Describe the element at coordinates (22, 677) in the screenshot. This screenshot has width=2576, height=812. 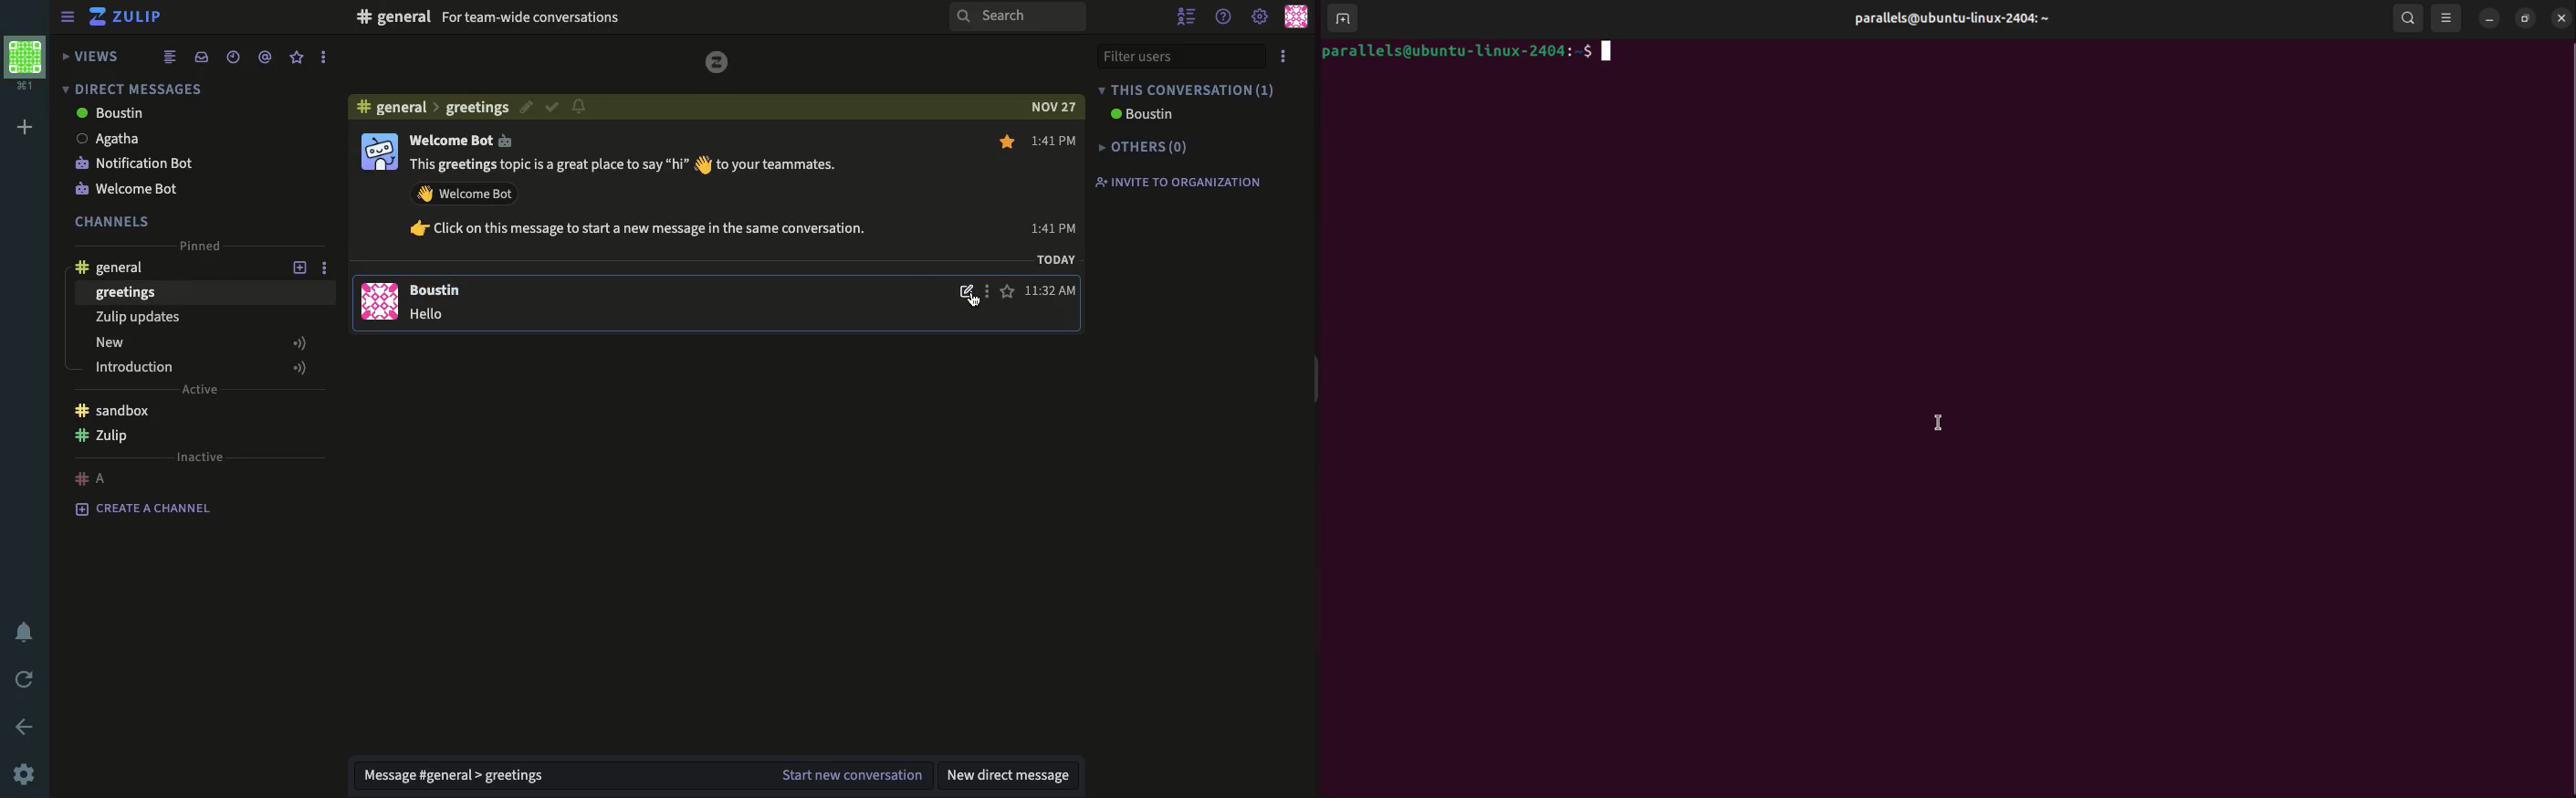
I see `refresh` at that location.